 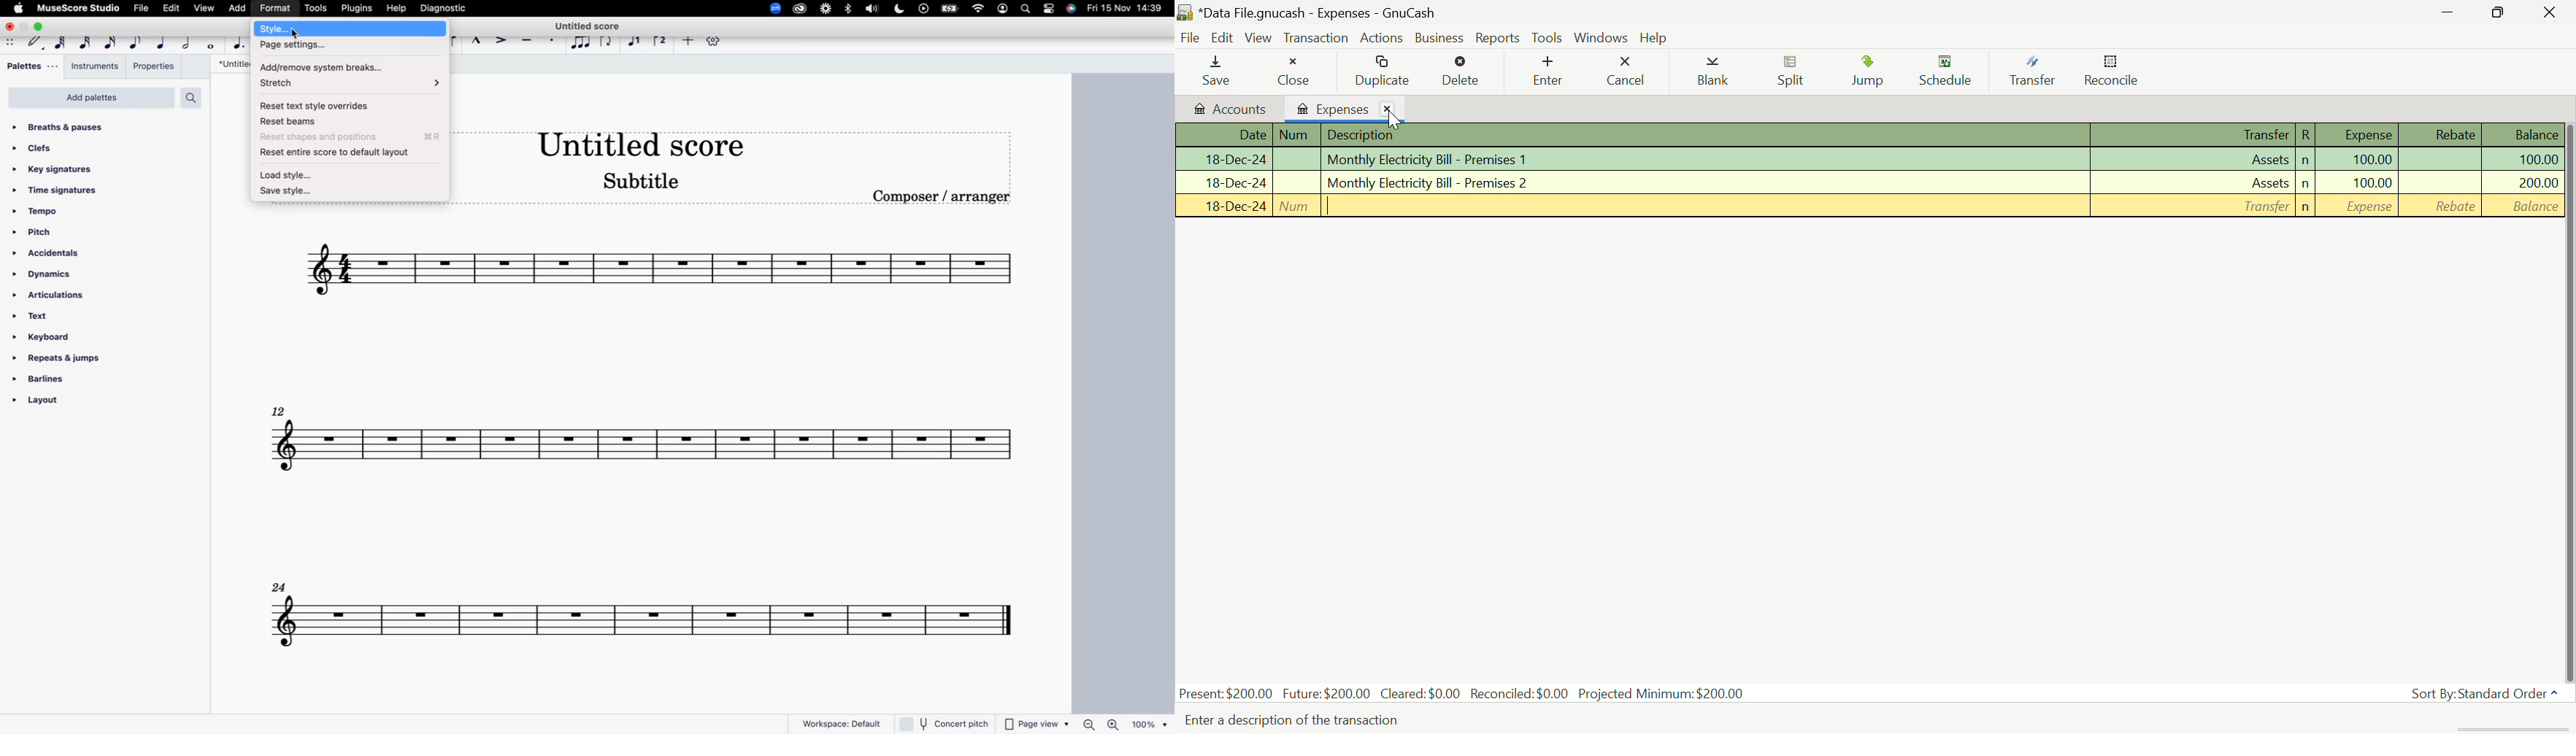 I want to click on clefs, so click(x=47, y=149).